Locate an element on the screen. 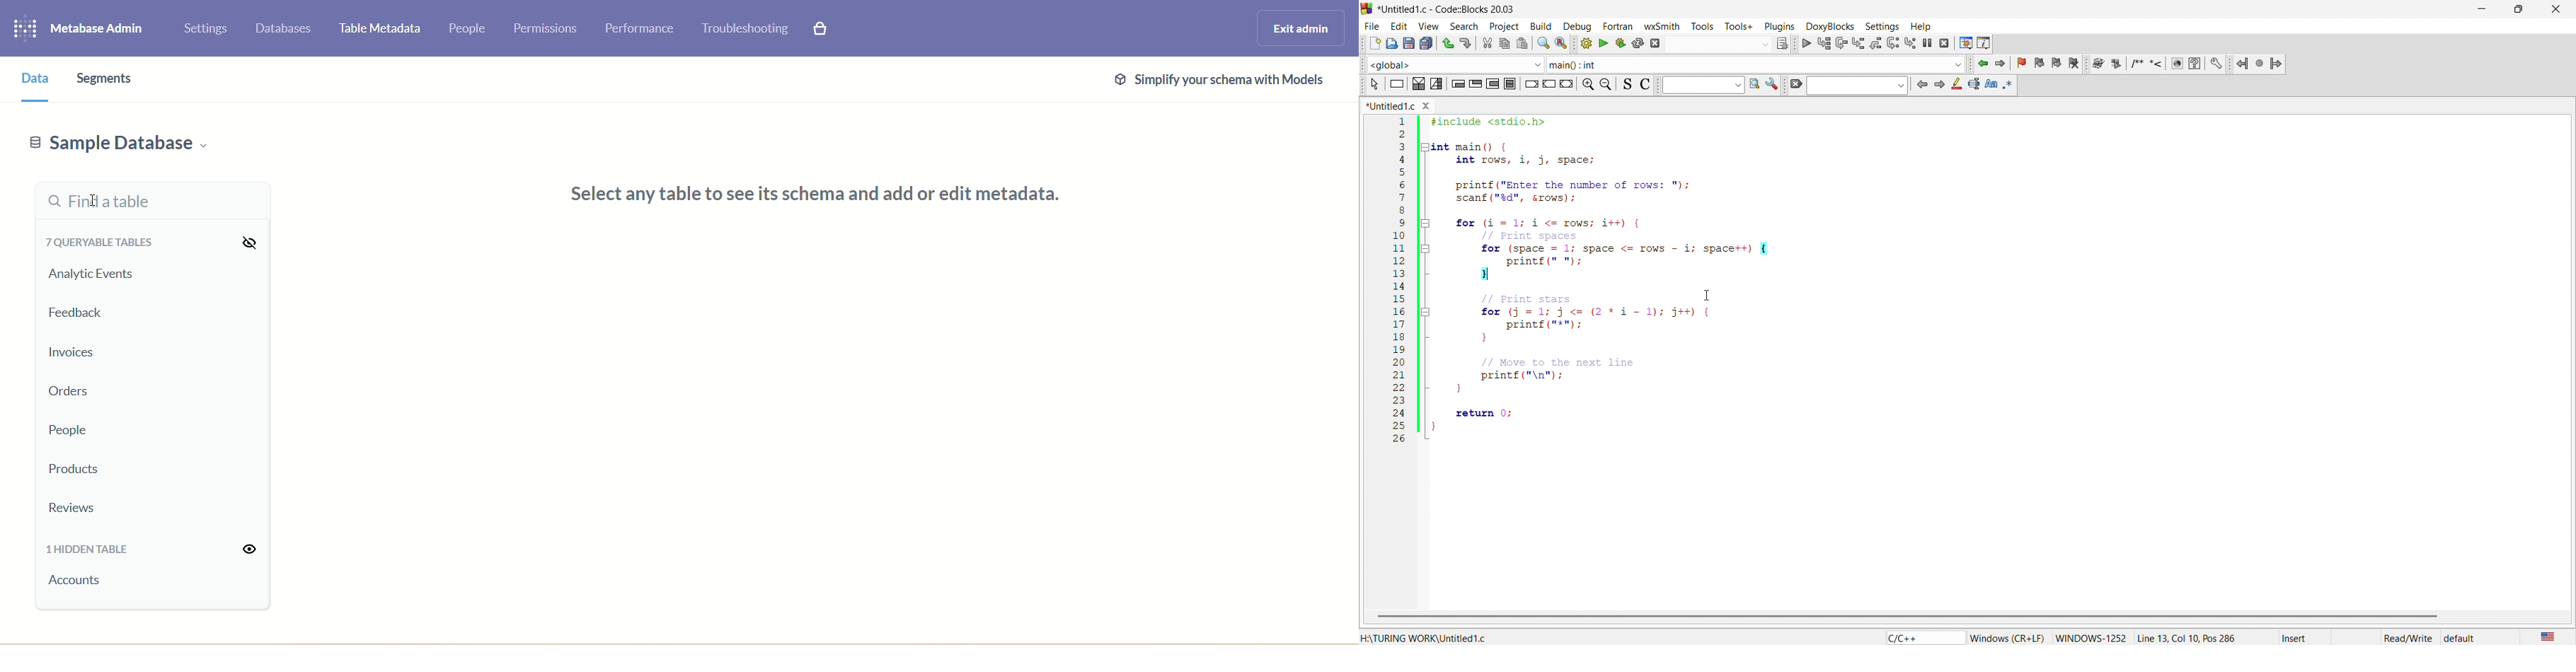 This screenshot has width=2576, height=672. run is located at coordinates (1603, 44).